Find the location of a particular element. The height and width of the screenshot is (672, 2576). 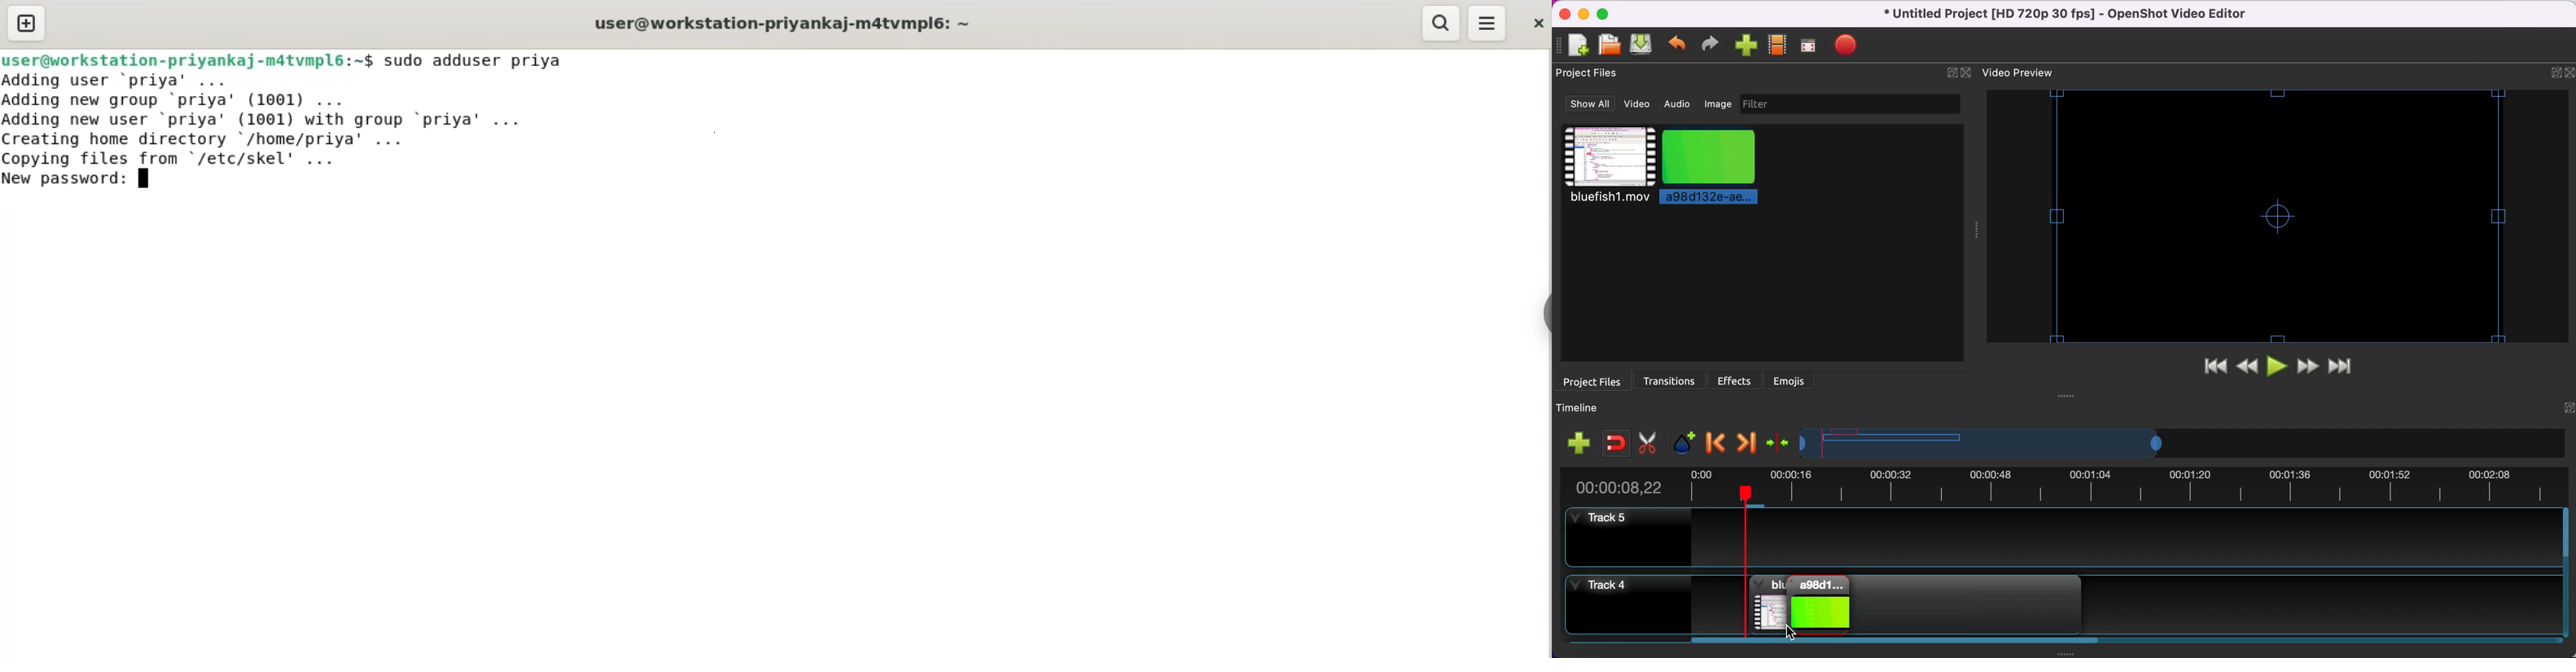

transitions is located at coordinates (1671, 380).